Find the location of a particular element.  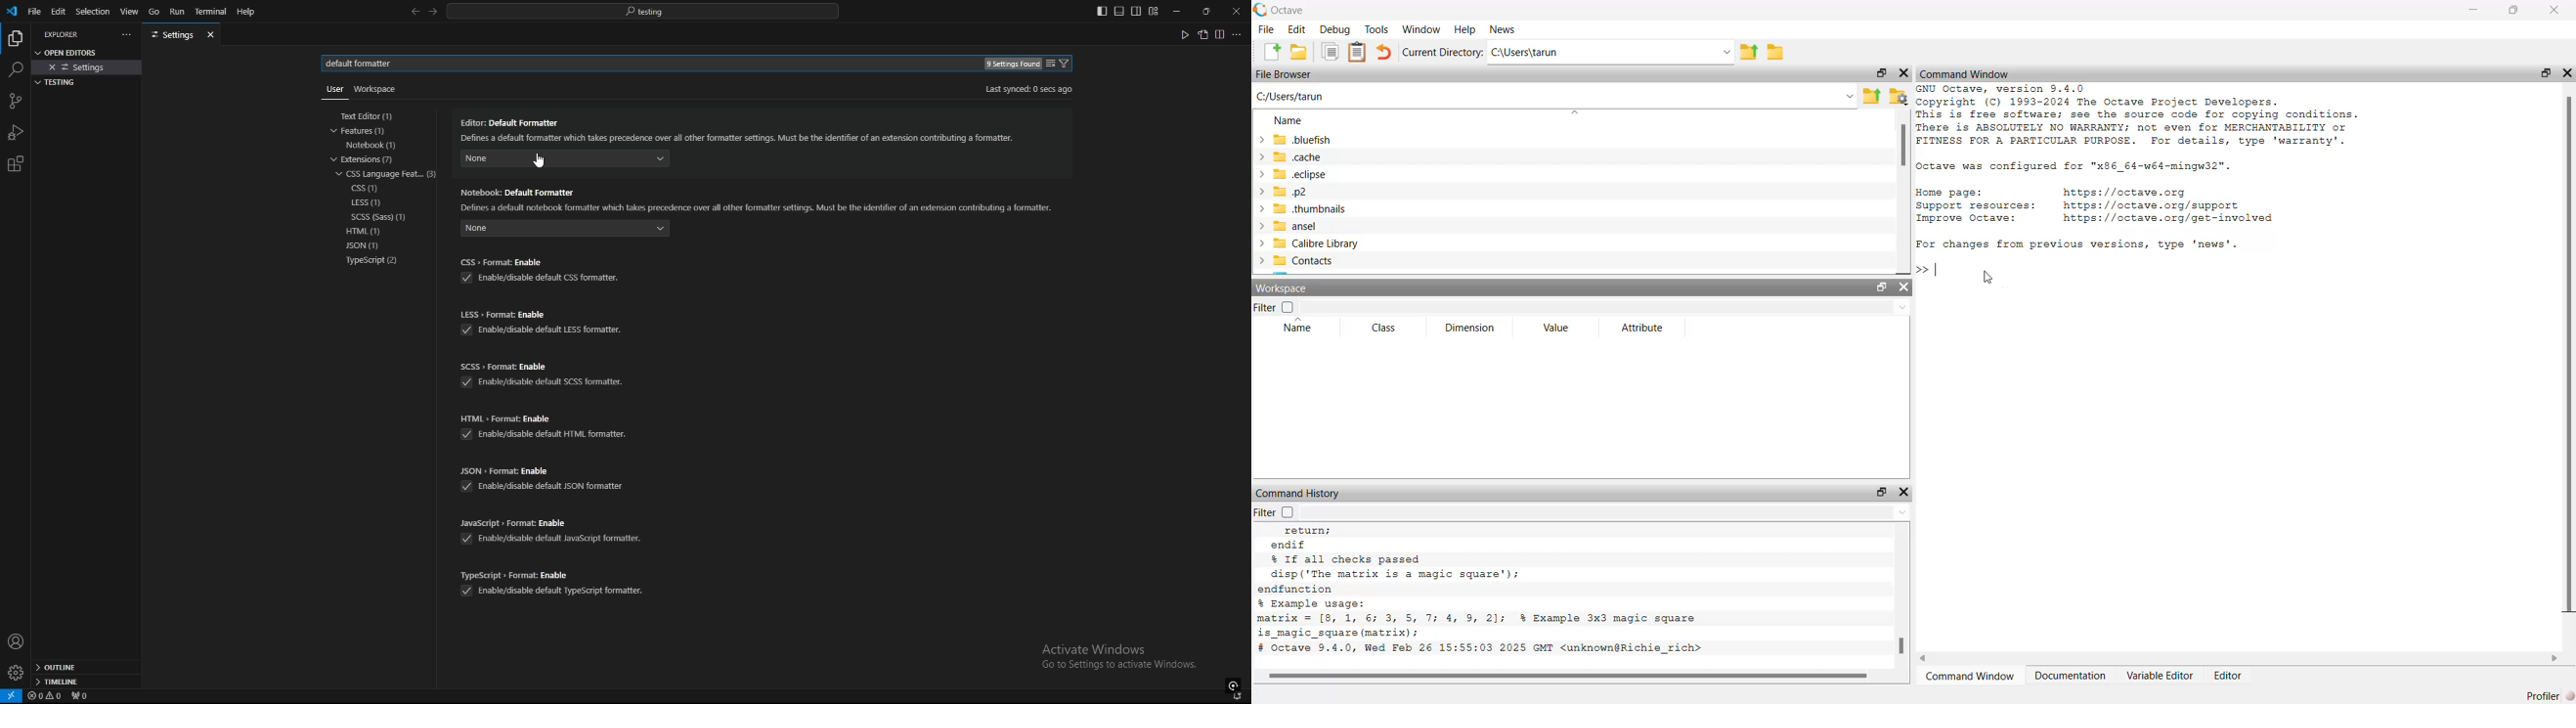

run is located at coordinates (176, 12).